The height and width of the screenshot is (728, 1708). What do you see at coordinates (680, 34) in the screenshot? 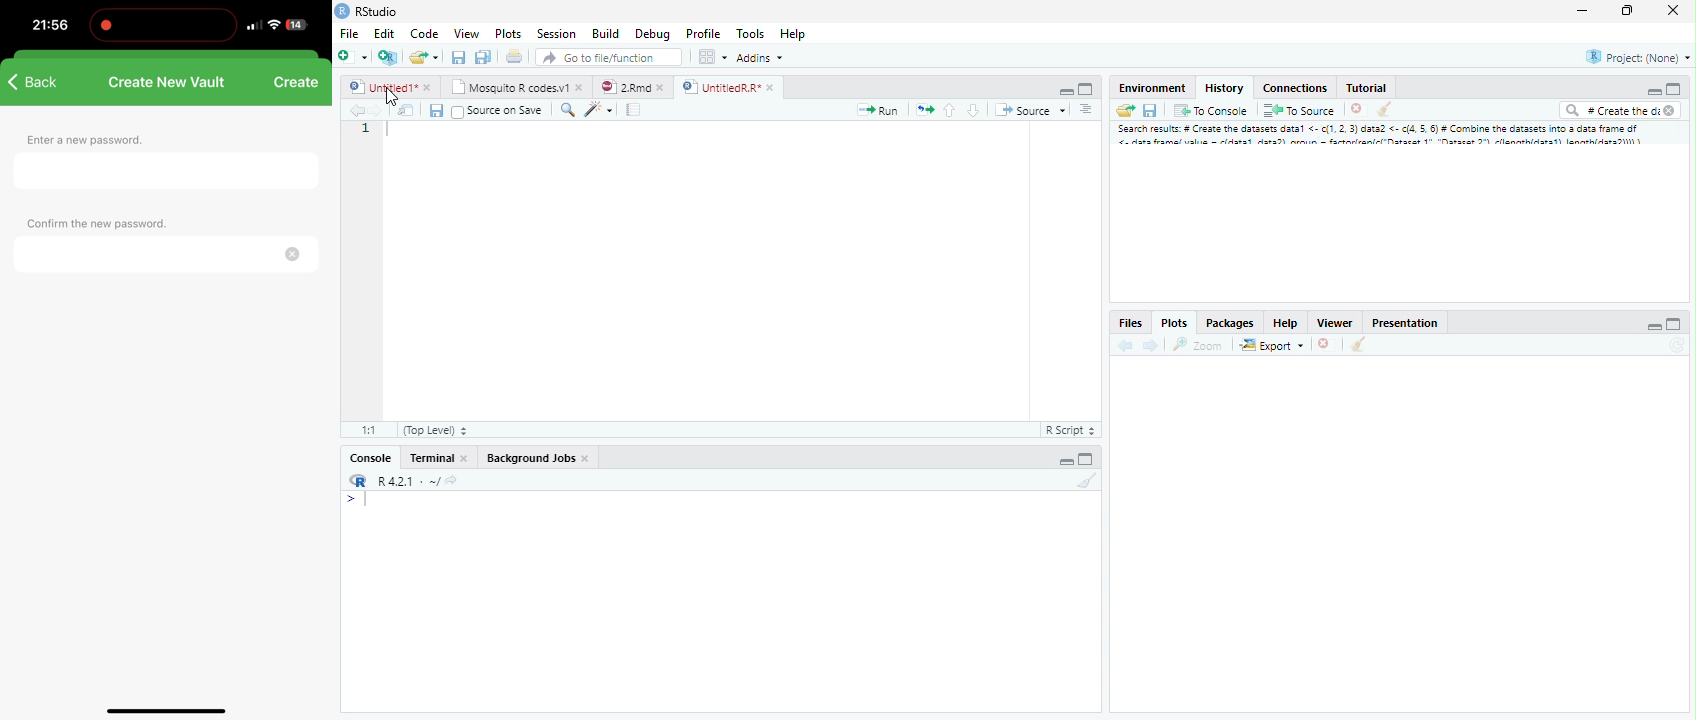
I see `Debug` at bounding box center [680, 34].